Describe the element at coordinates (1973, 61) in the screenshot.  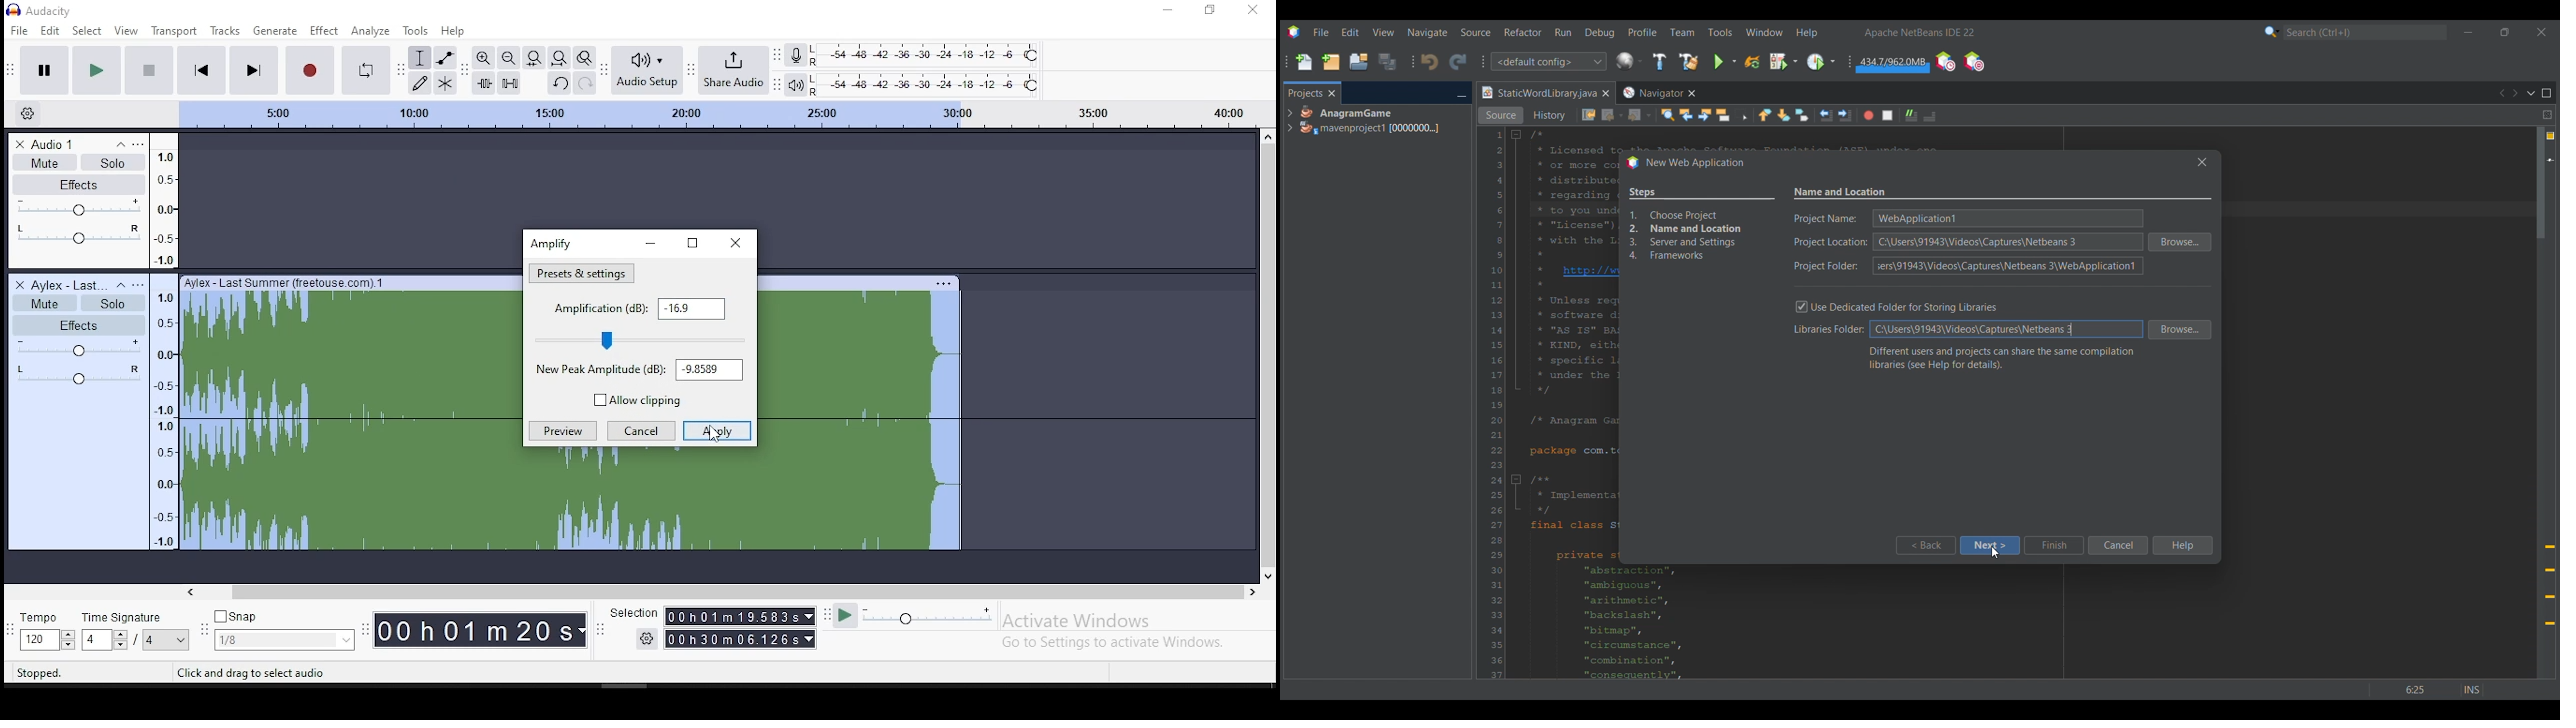
I see `Pause I/O checks` at that location.